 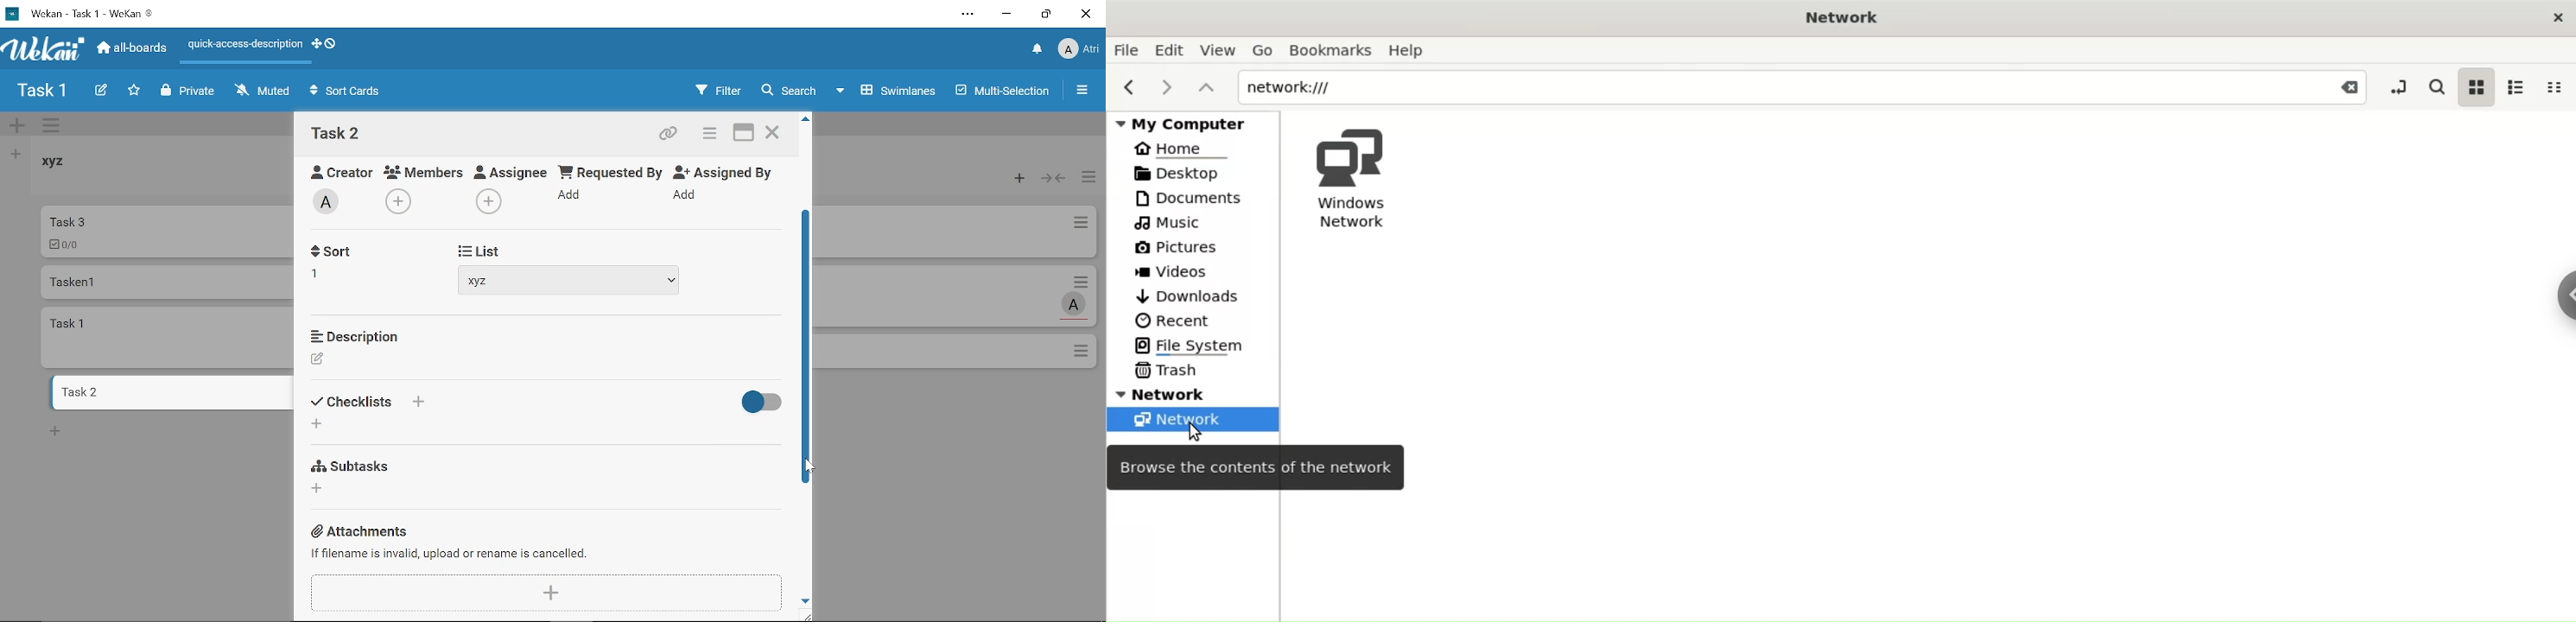 I want to click on Sort, so click(x=353, y=402).